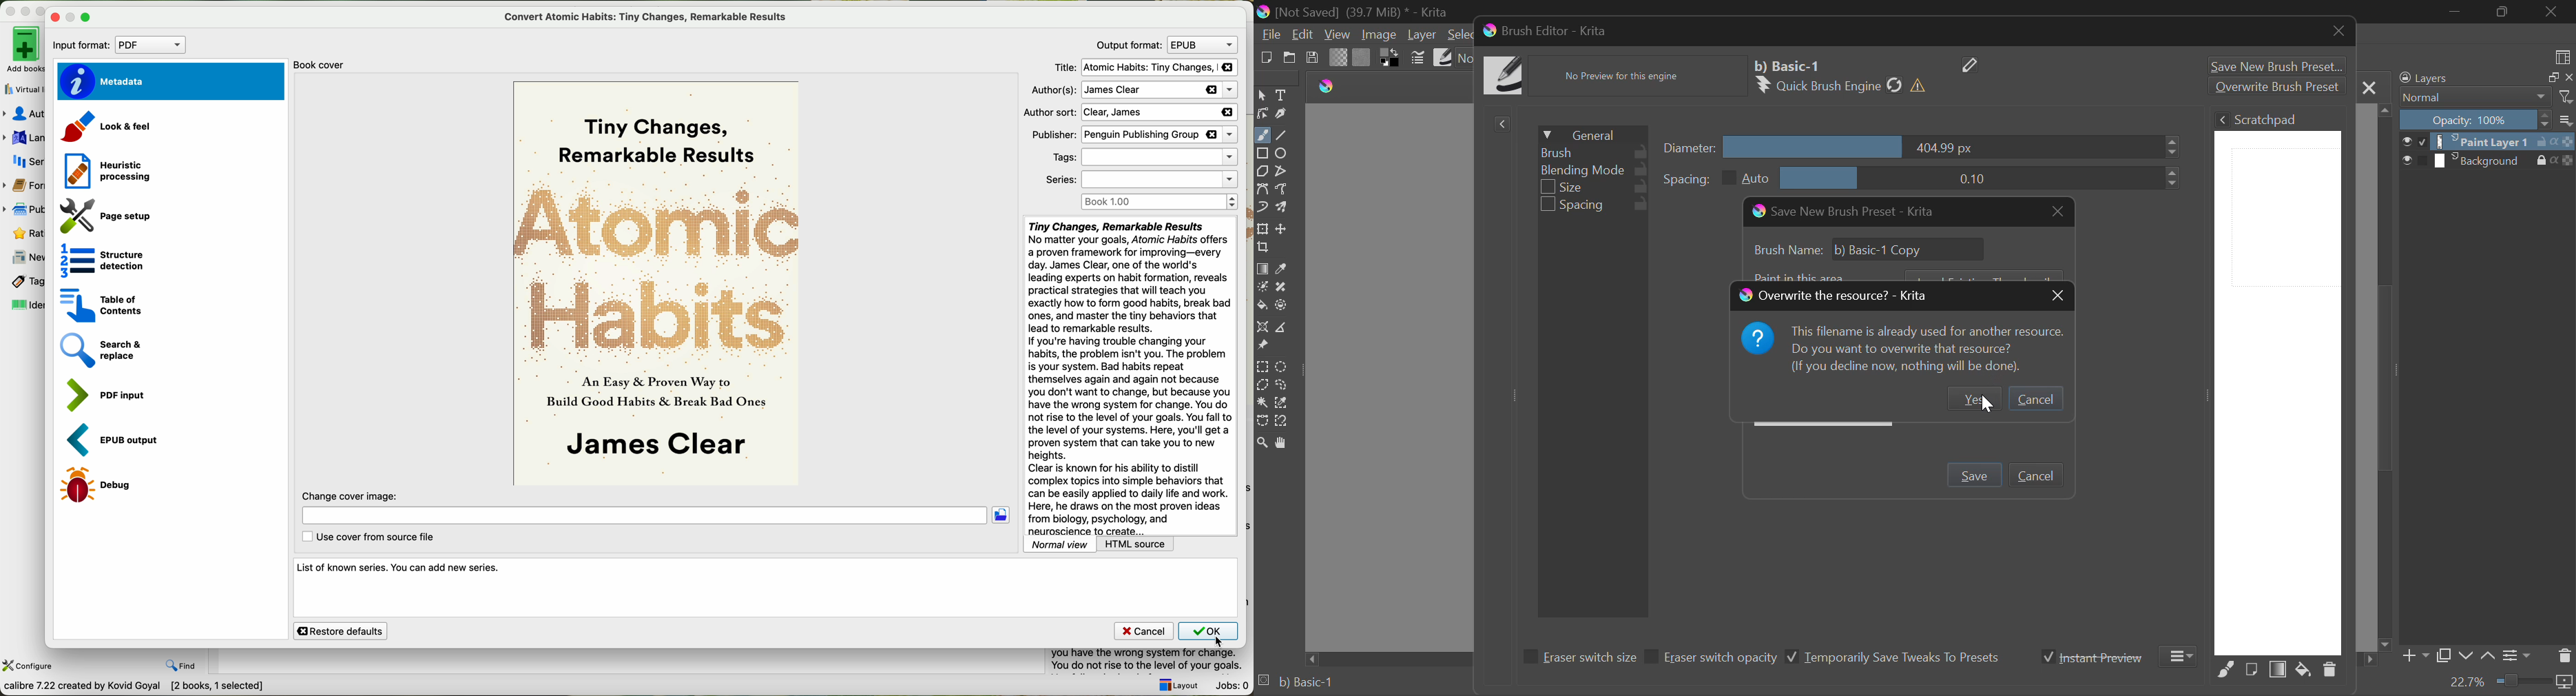 This screenshot has height=700, width=2576. What do you see at coordinates (2226, 670) in the screenshot?
I see `Fill Area with Selected Brush Preset` at bounding box center [2226, 670].